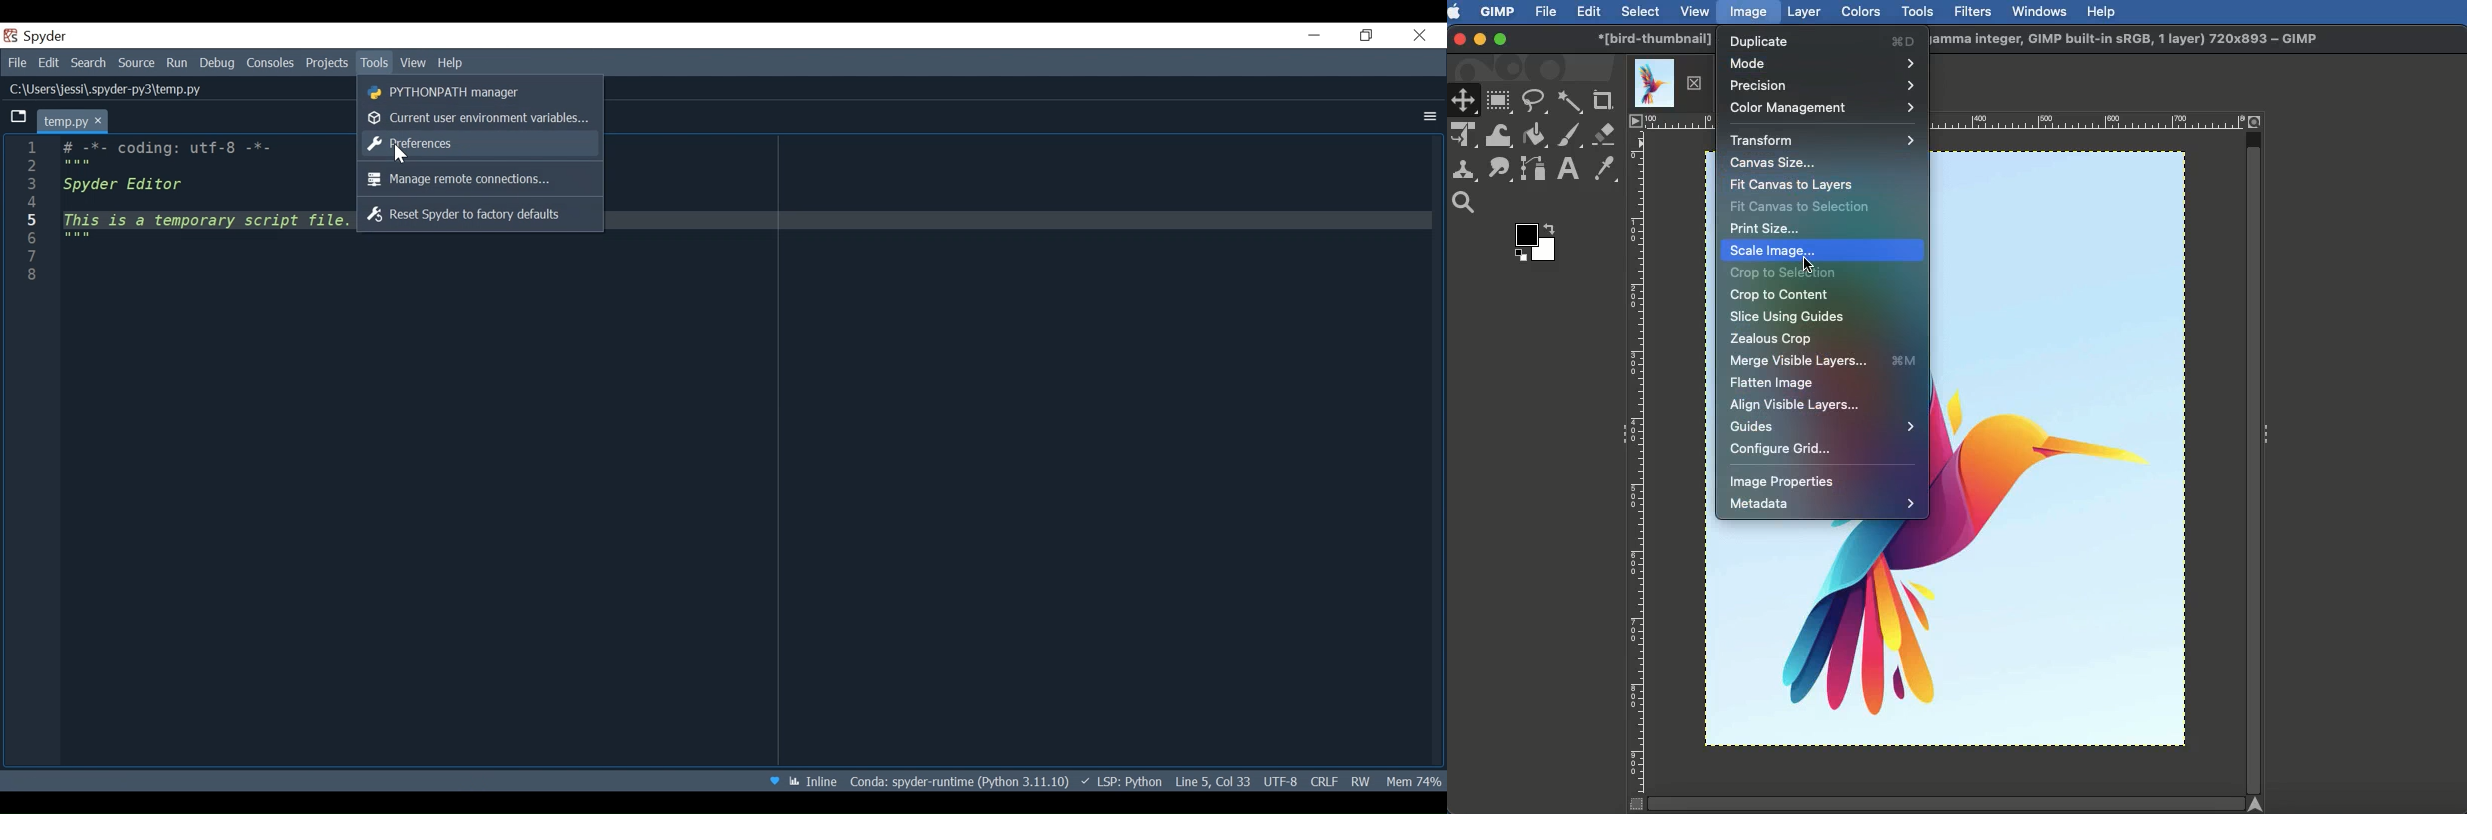 Image resolution: width=2492 pixels, height=840 pixels. Describe the element at coordinates (17, 118) in the screenshot. I see `Browse Tab` at that location.